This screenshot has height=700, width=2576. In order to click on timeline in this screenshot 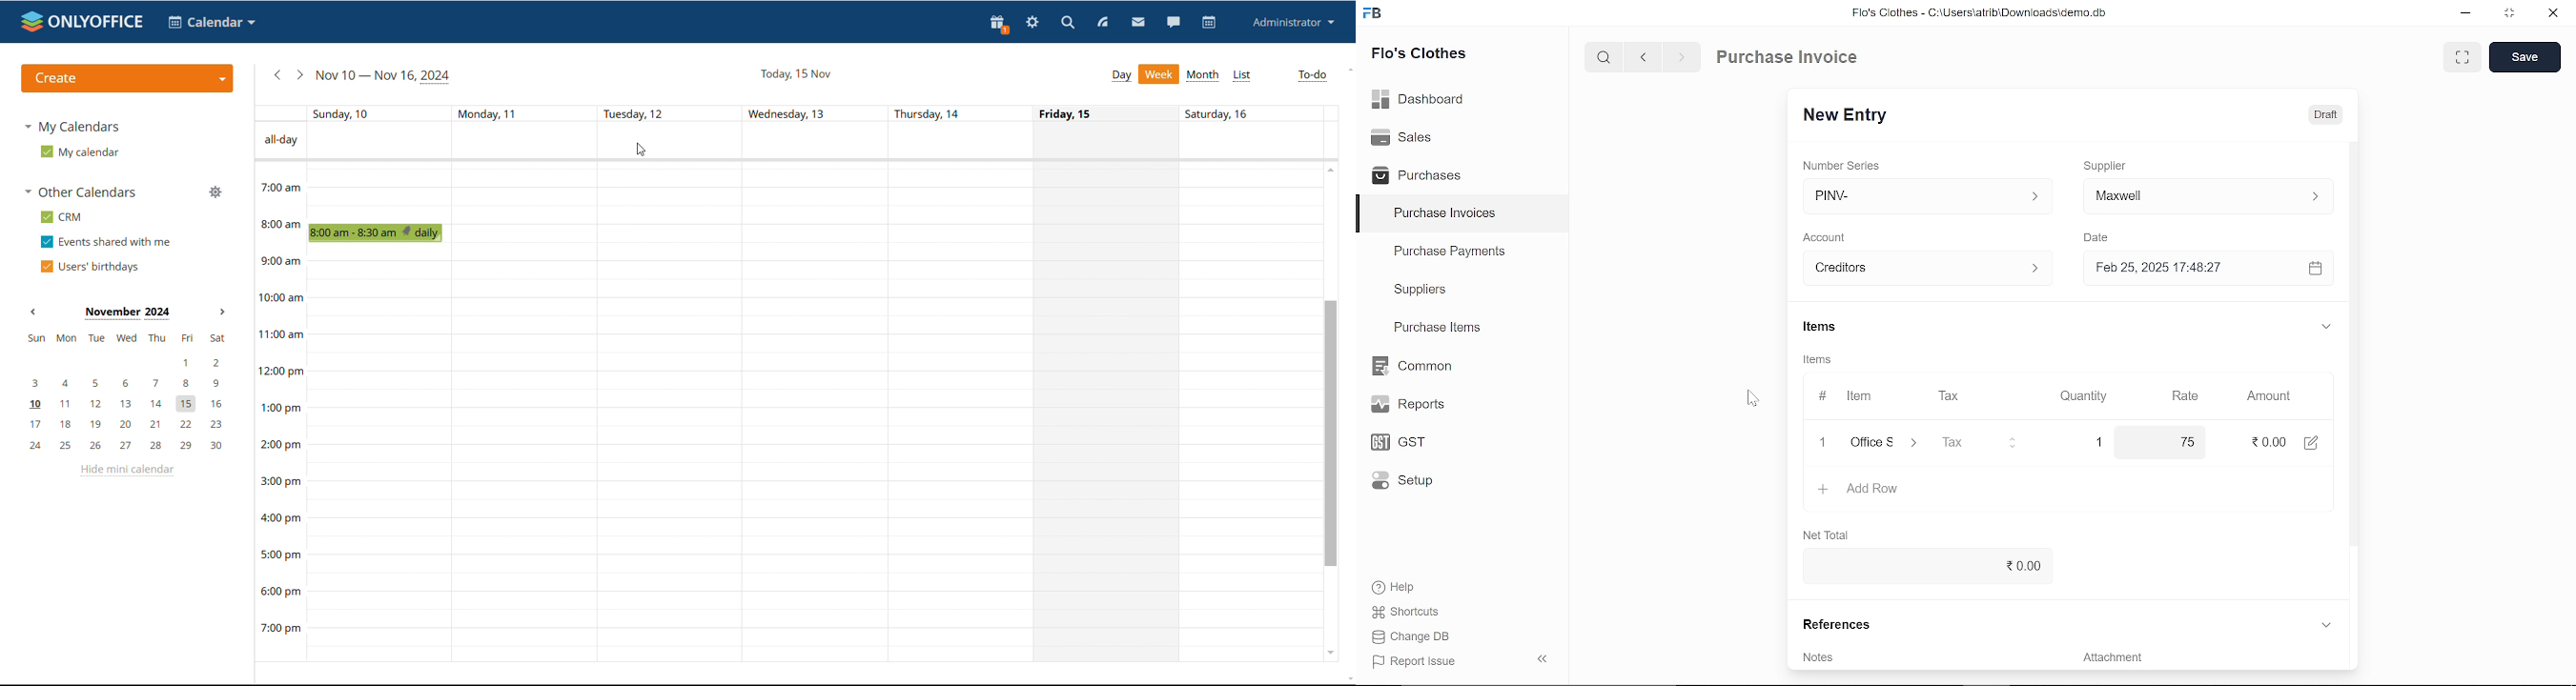, I will do `click(279, 410)`.